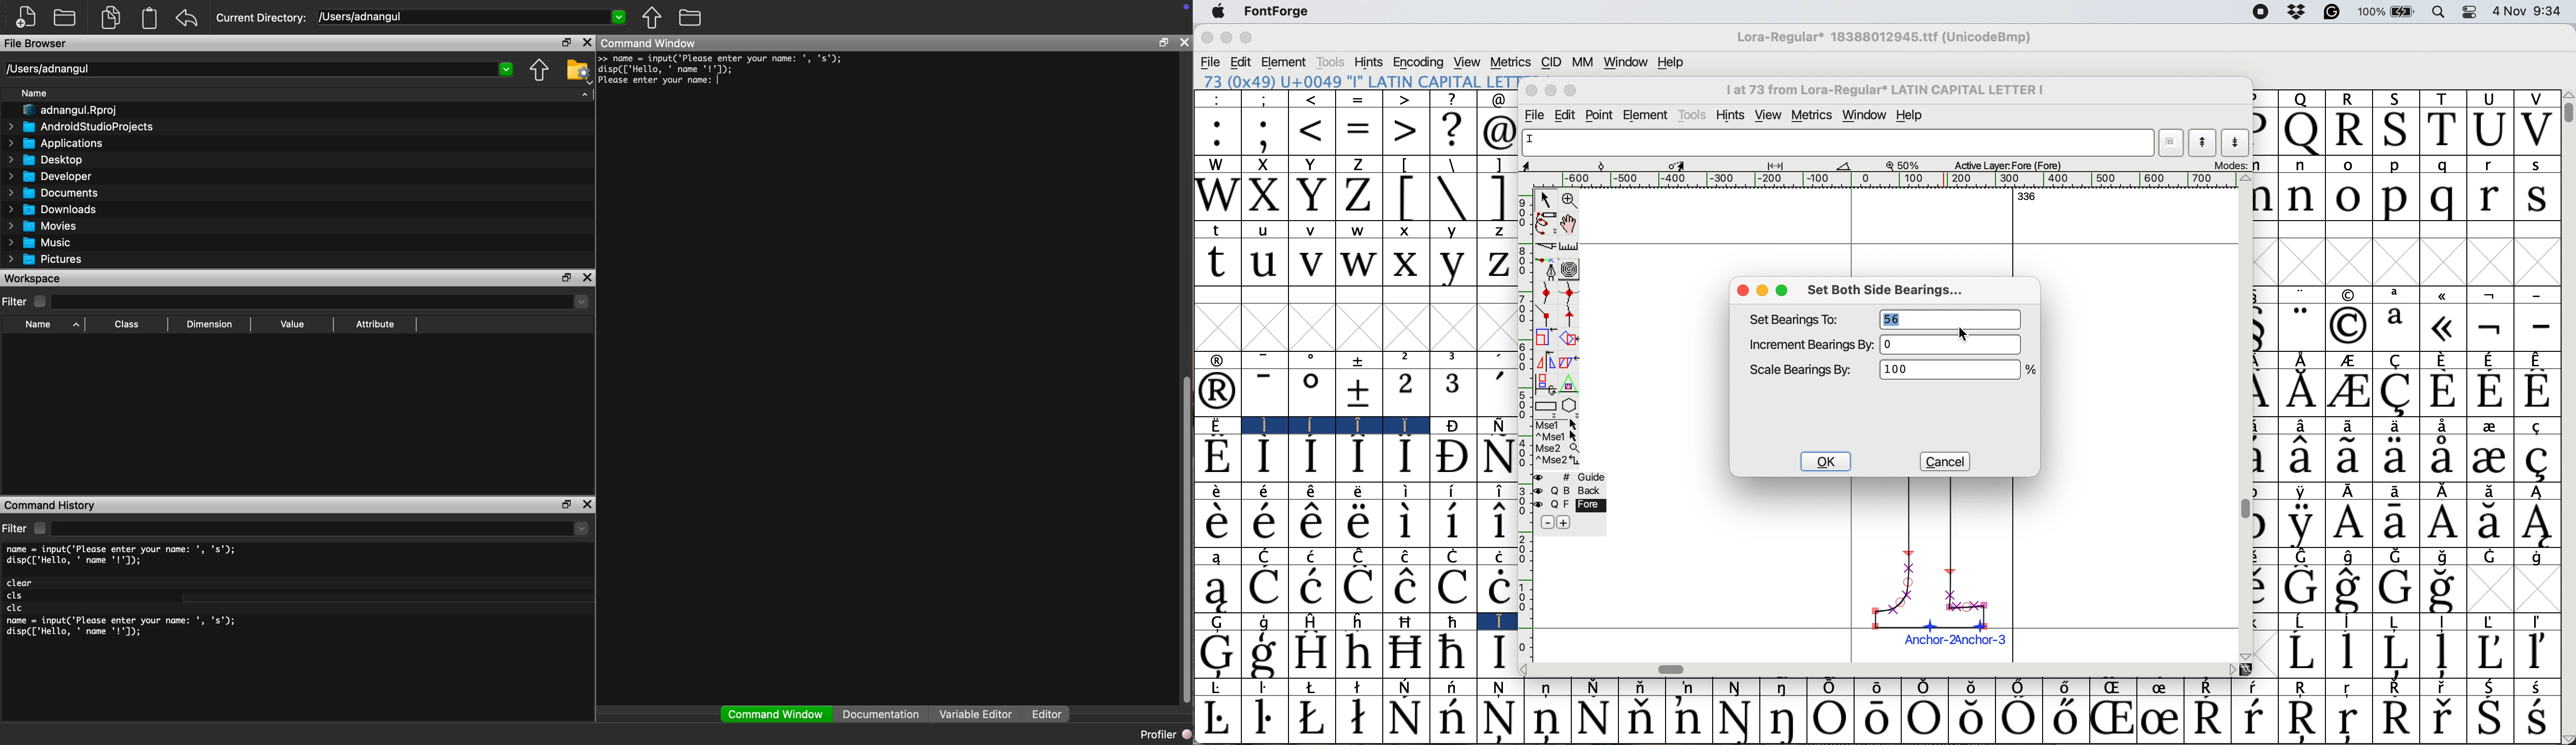  I want to click on ?, so click(1452, 99).